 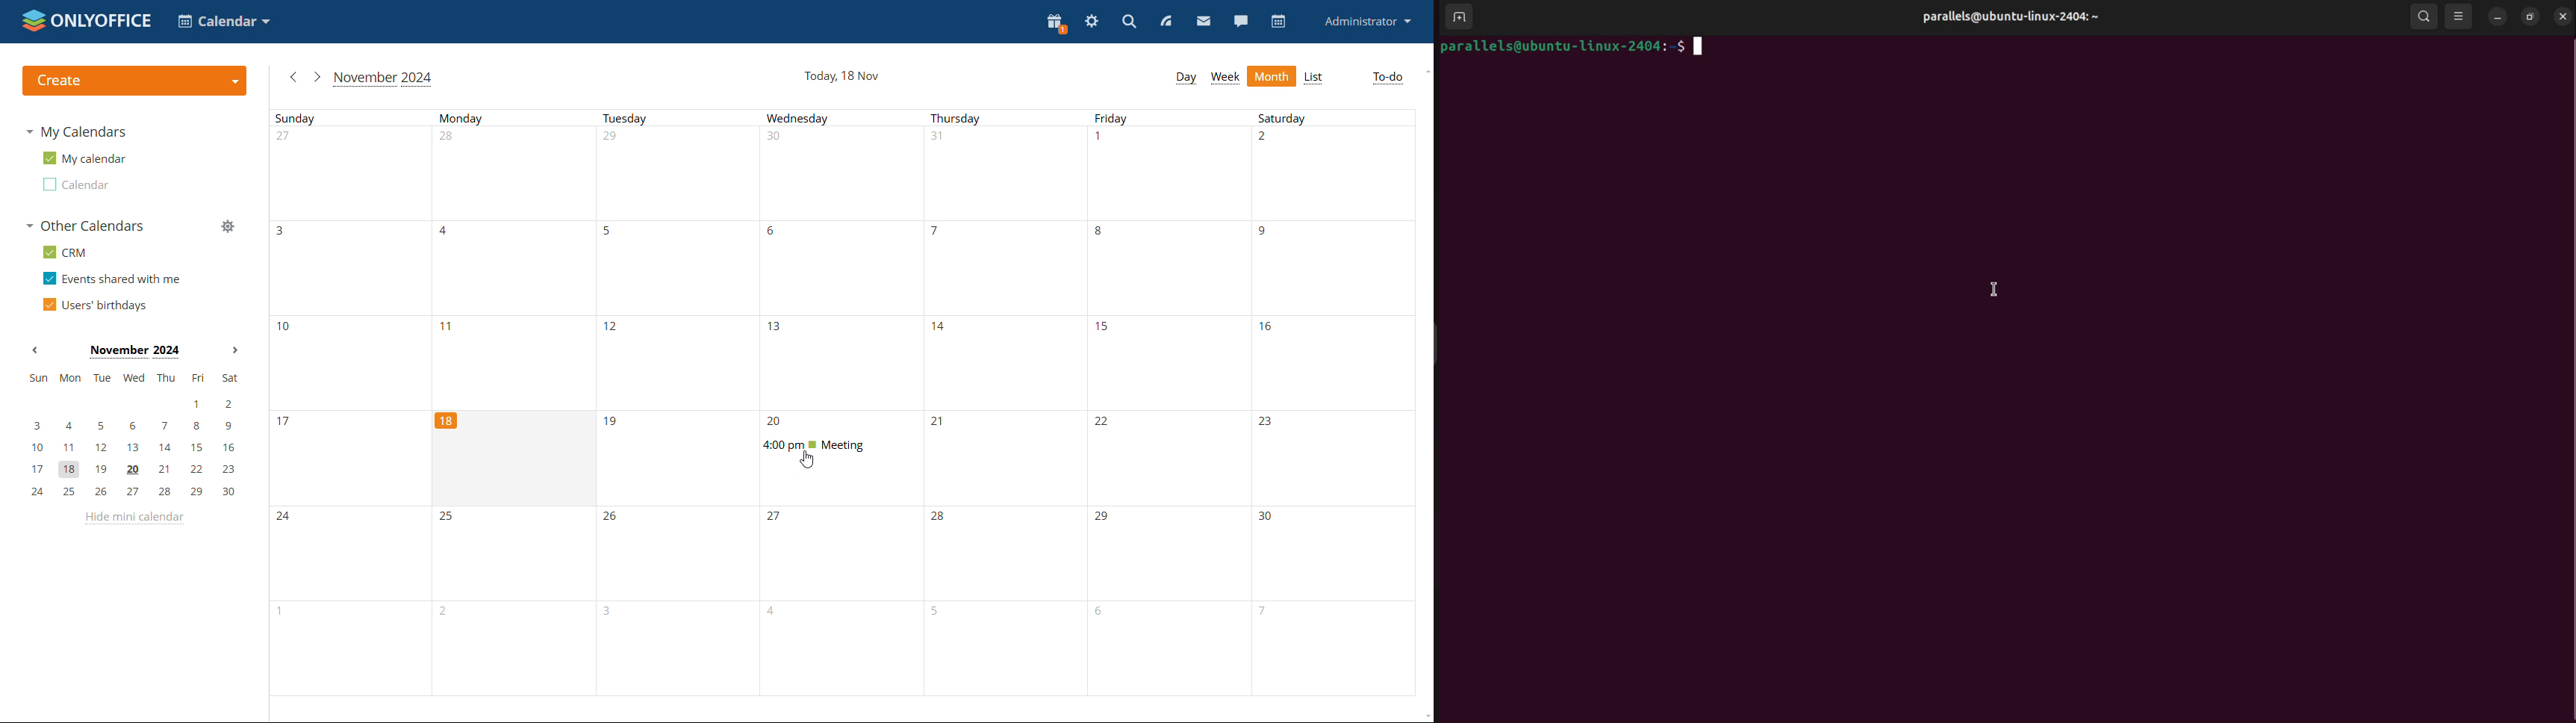 What do you see at coordinates (34, 350) in the screenshot?
I see `previous month` at bounding box center [34, 350].